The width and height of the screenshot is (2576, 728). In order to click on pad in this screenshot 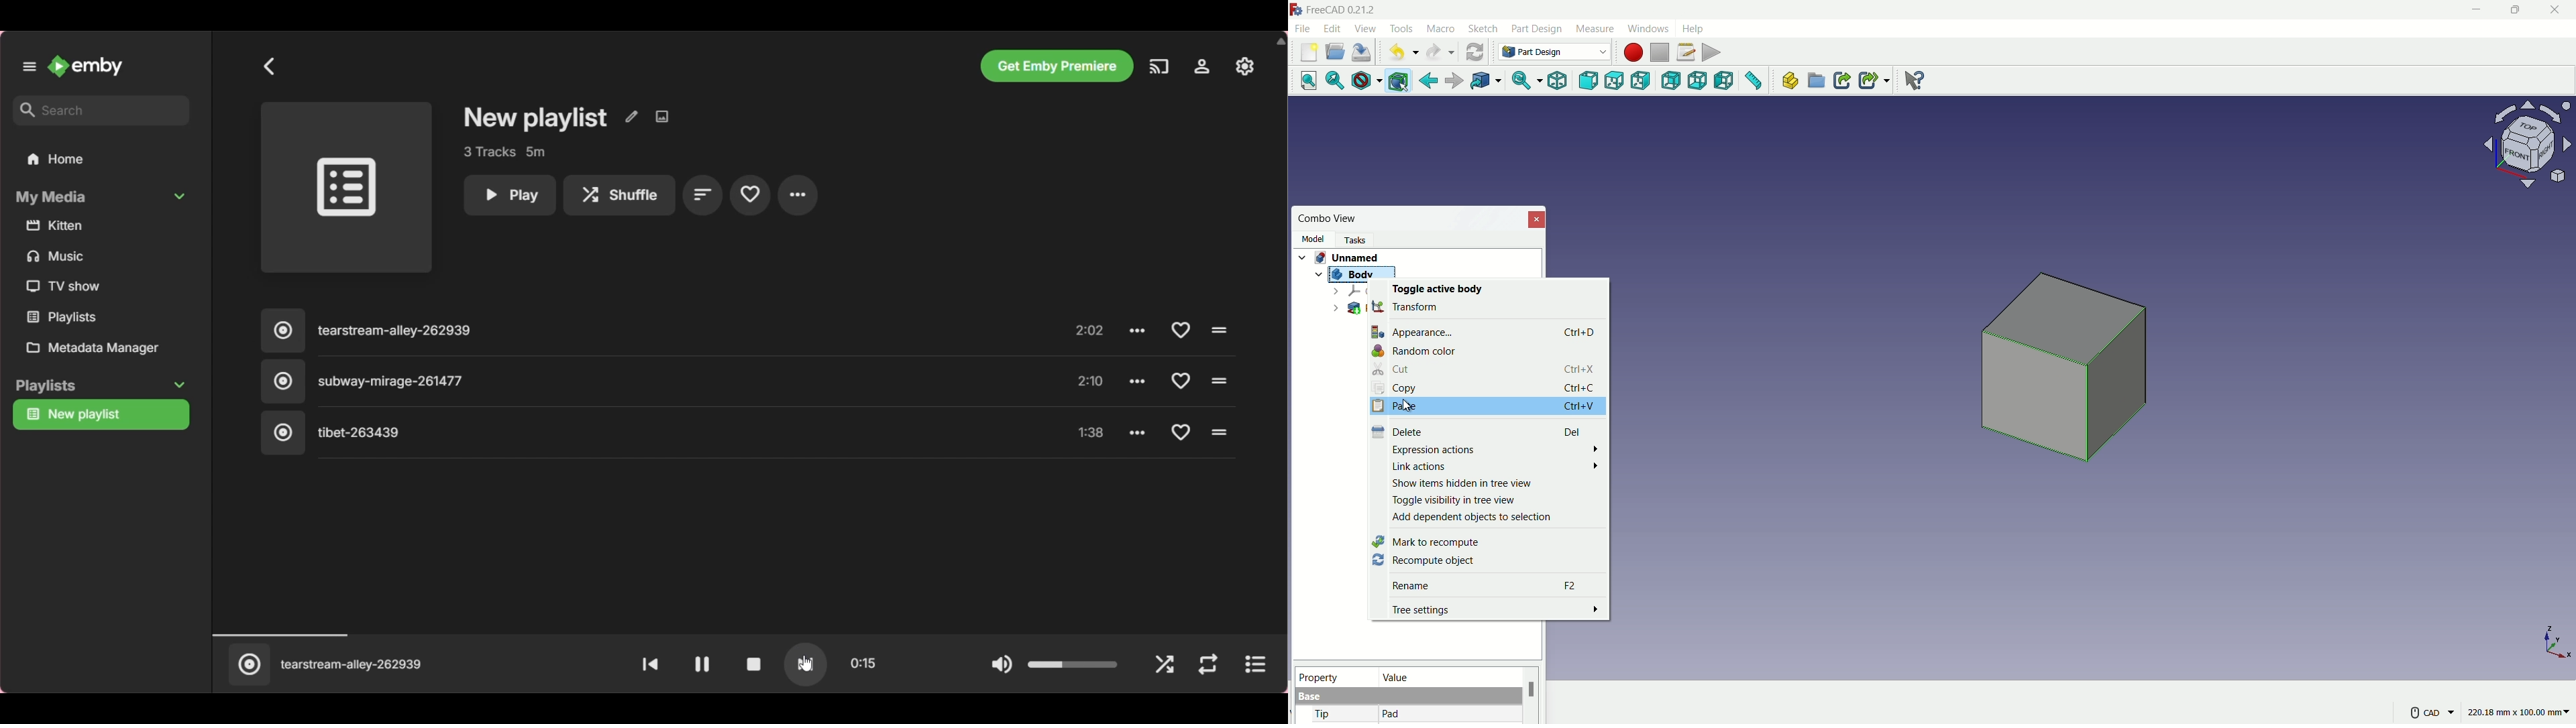, I will do `click(1391, 715)`.